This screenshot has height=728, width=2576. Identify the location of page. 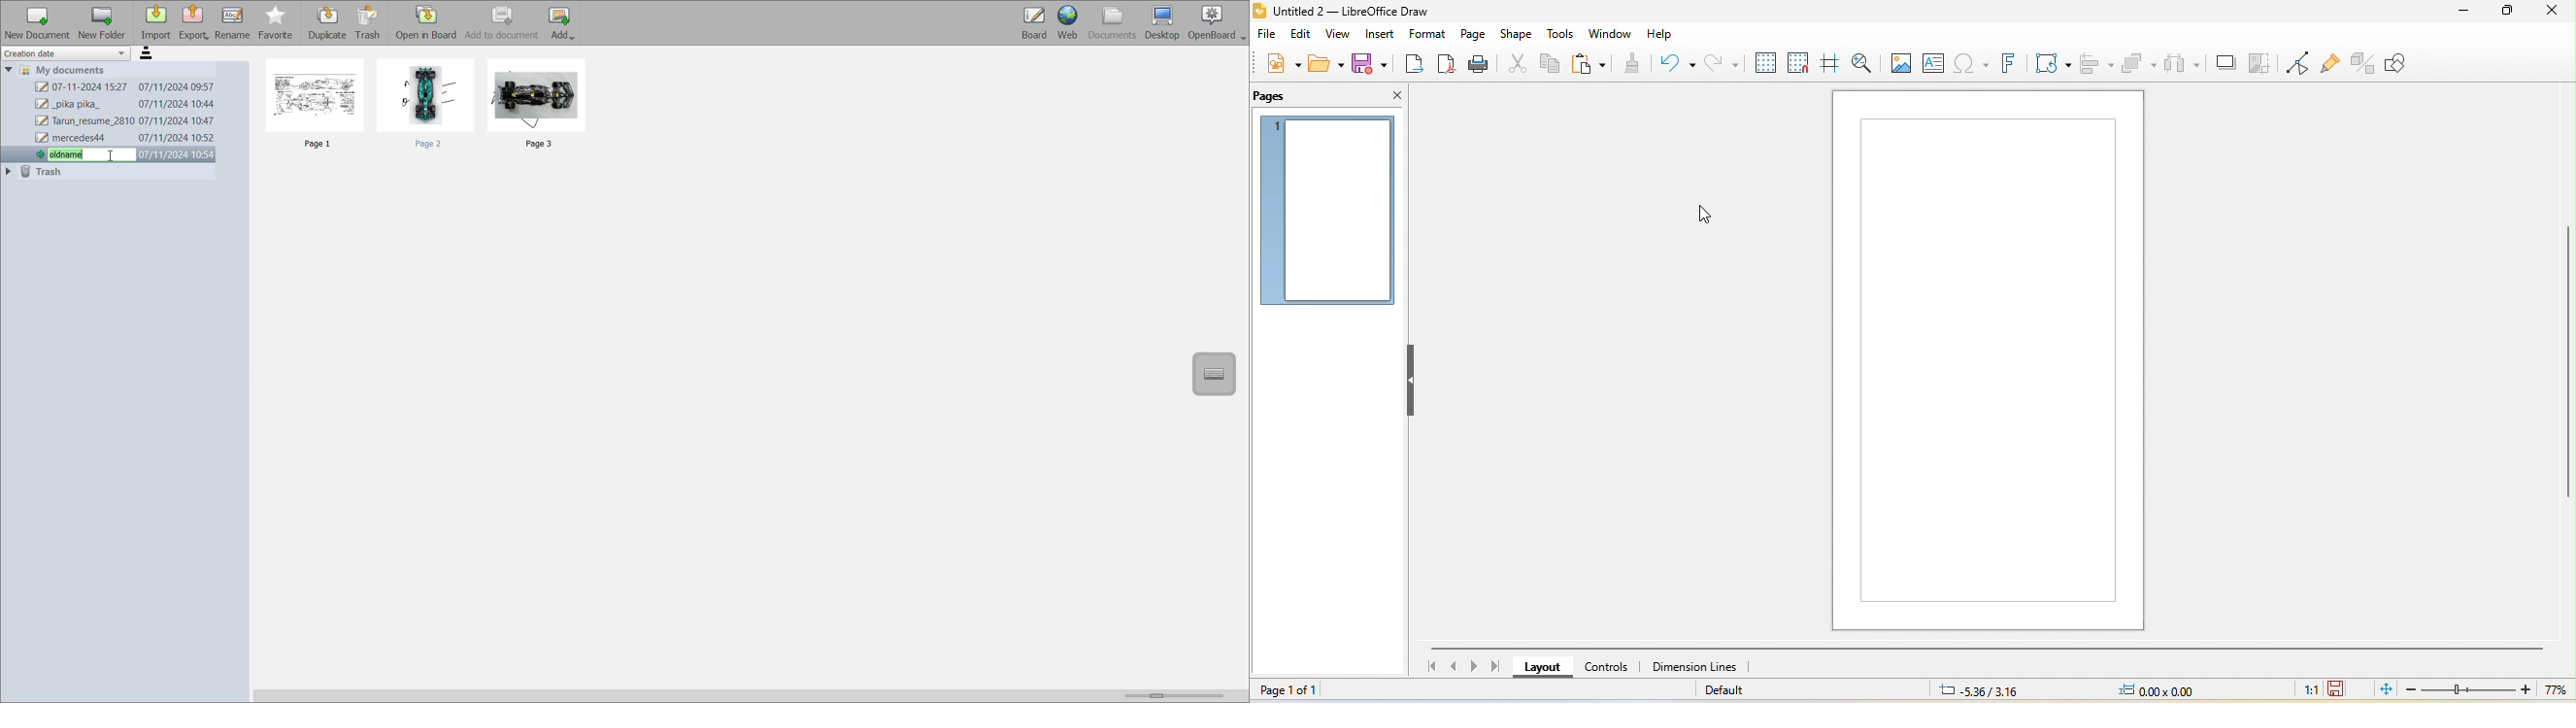
(1472, 34).